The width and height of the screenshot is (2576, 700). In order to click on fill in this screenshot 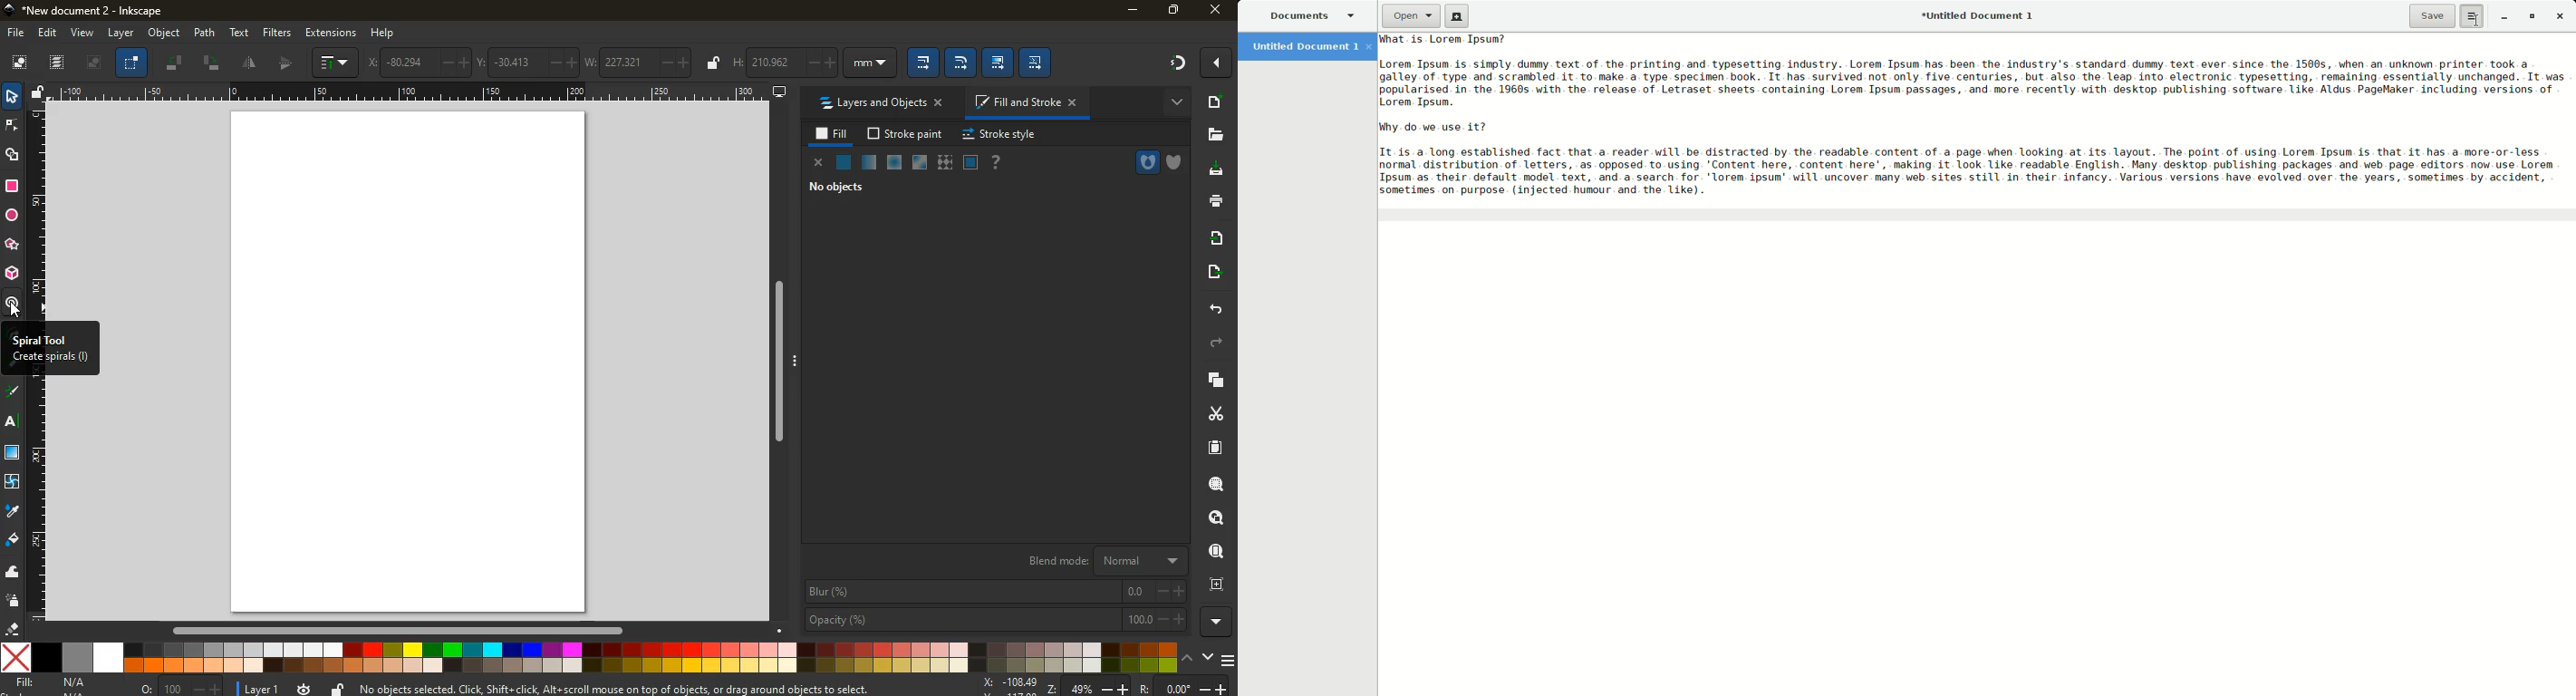, I will do `click(833, 134)`.